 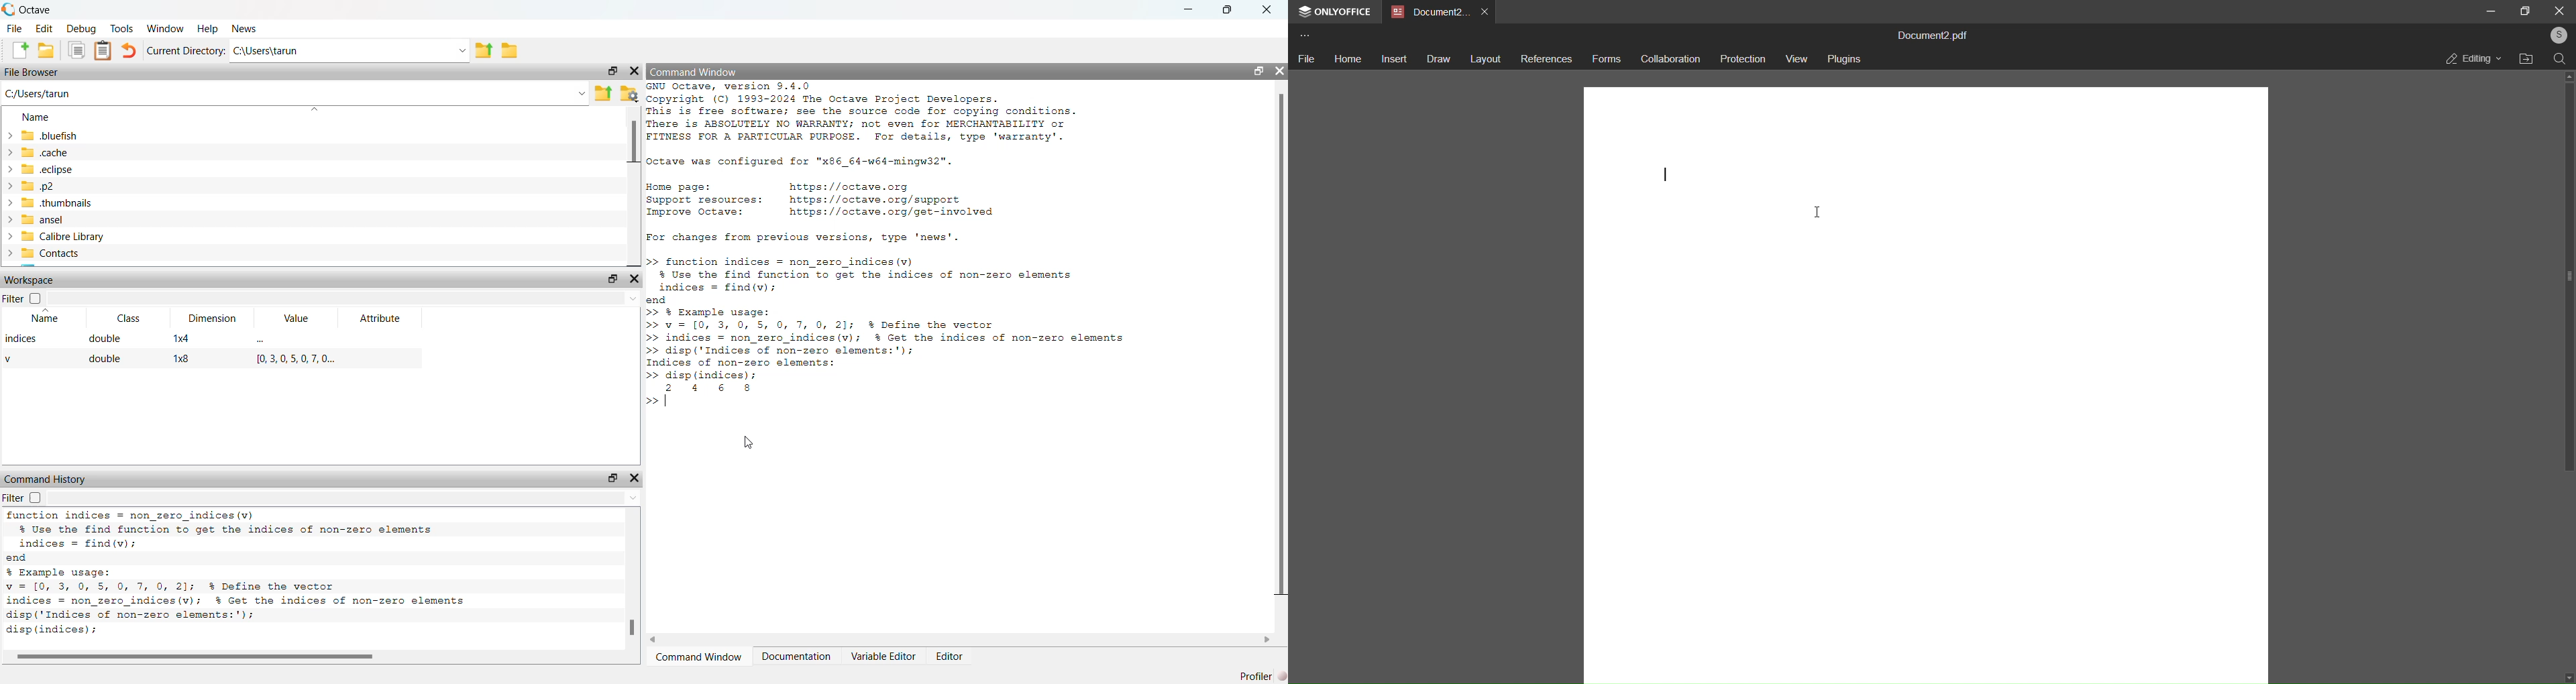 I want to click on cursor, so click(x=753, y=444).